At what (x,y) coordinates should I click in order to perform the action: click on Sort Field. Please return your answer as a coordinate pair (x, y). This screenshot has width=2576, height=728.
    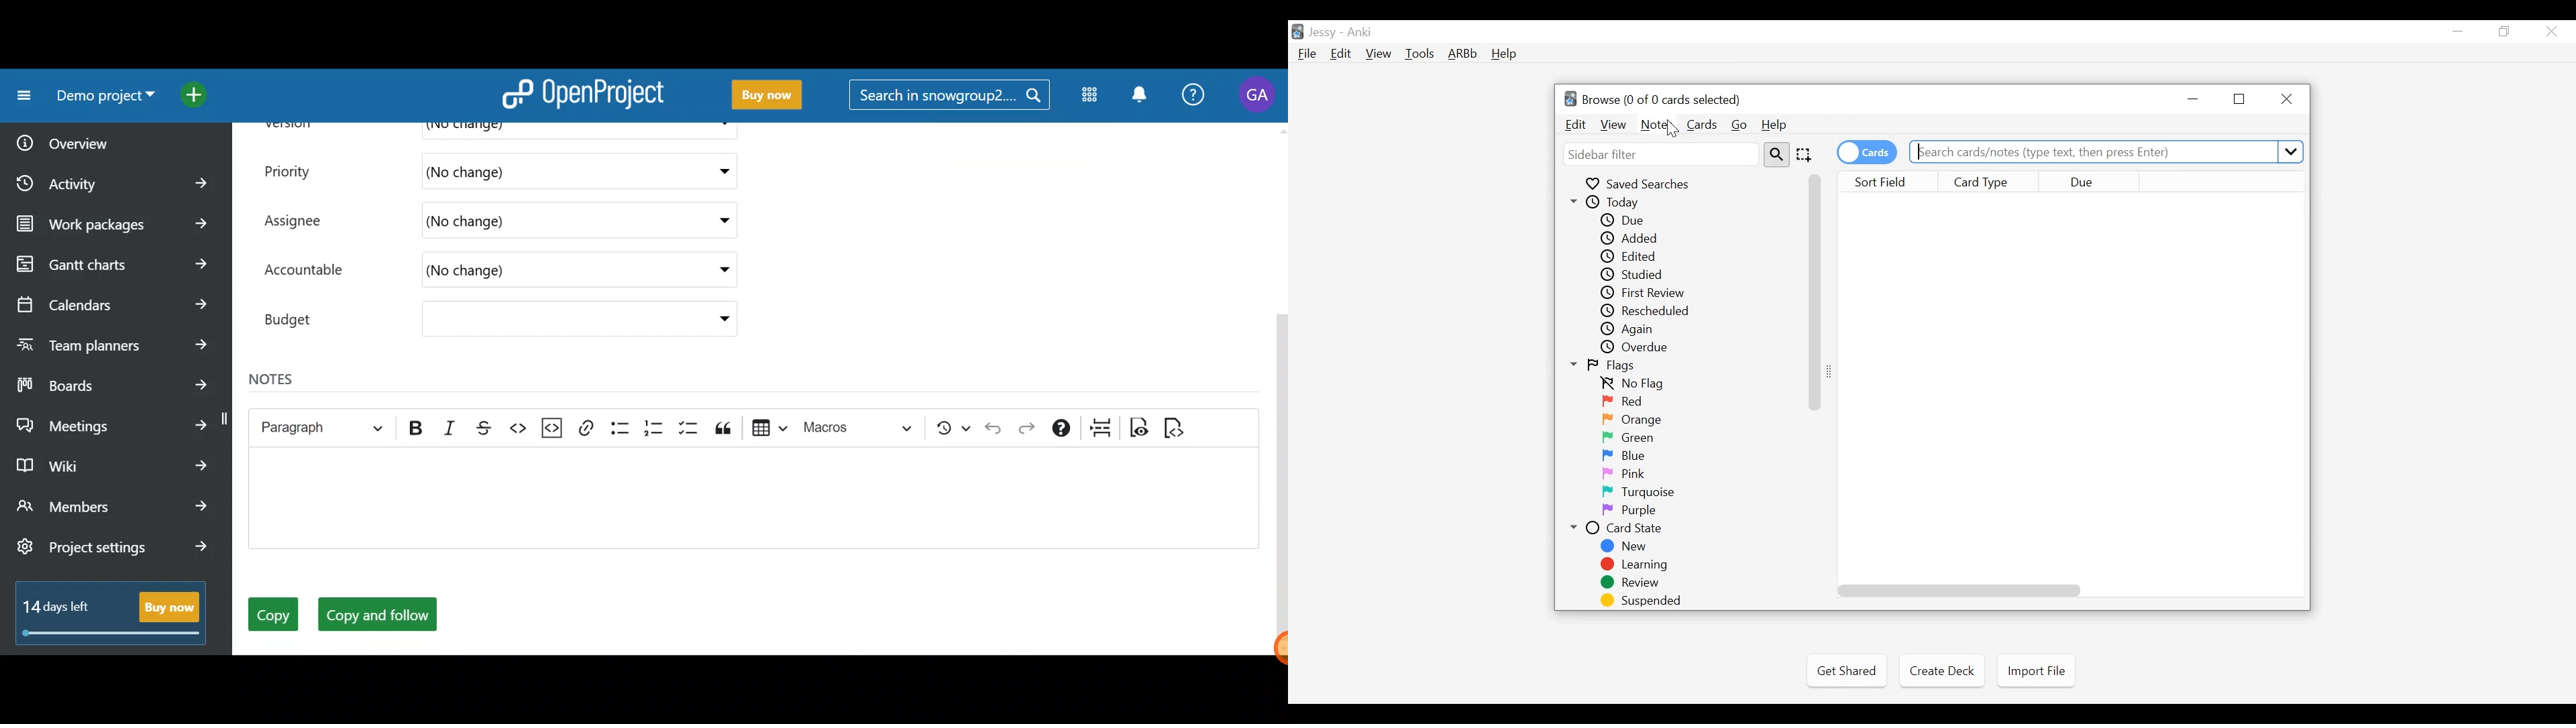
    Looking at the image, I should click on (1887, 180).